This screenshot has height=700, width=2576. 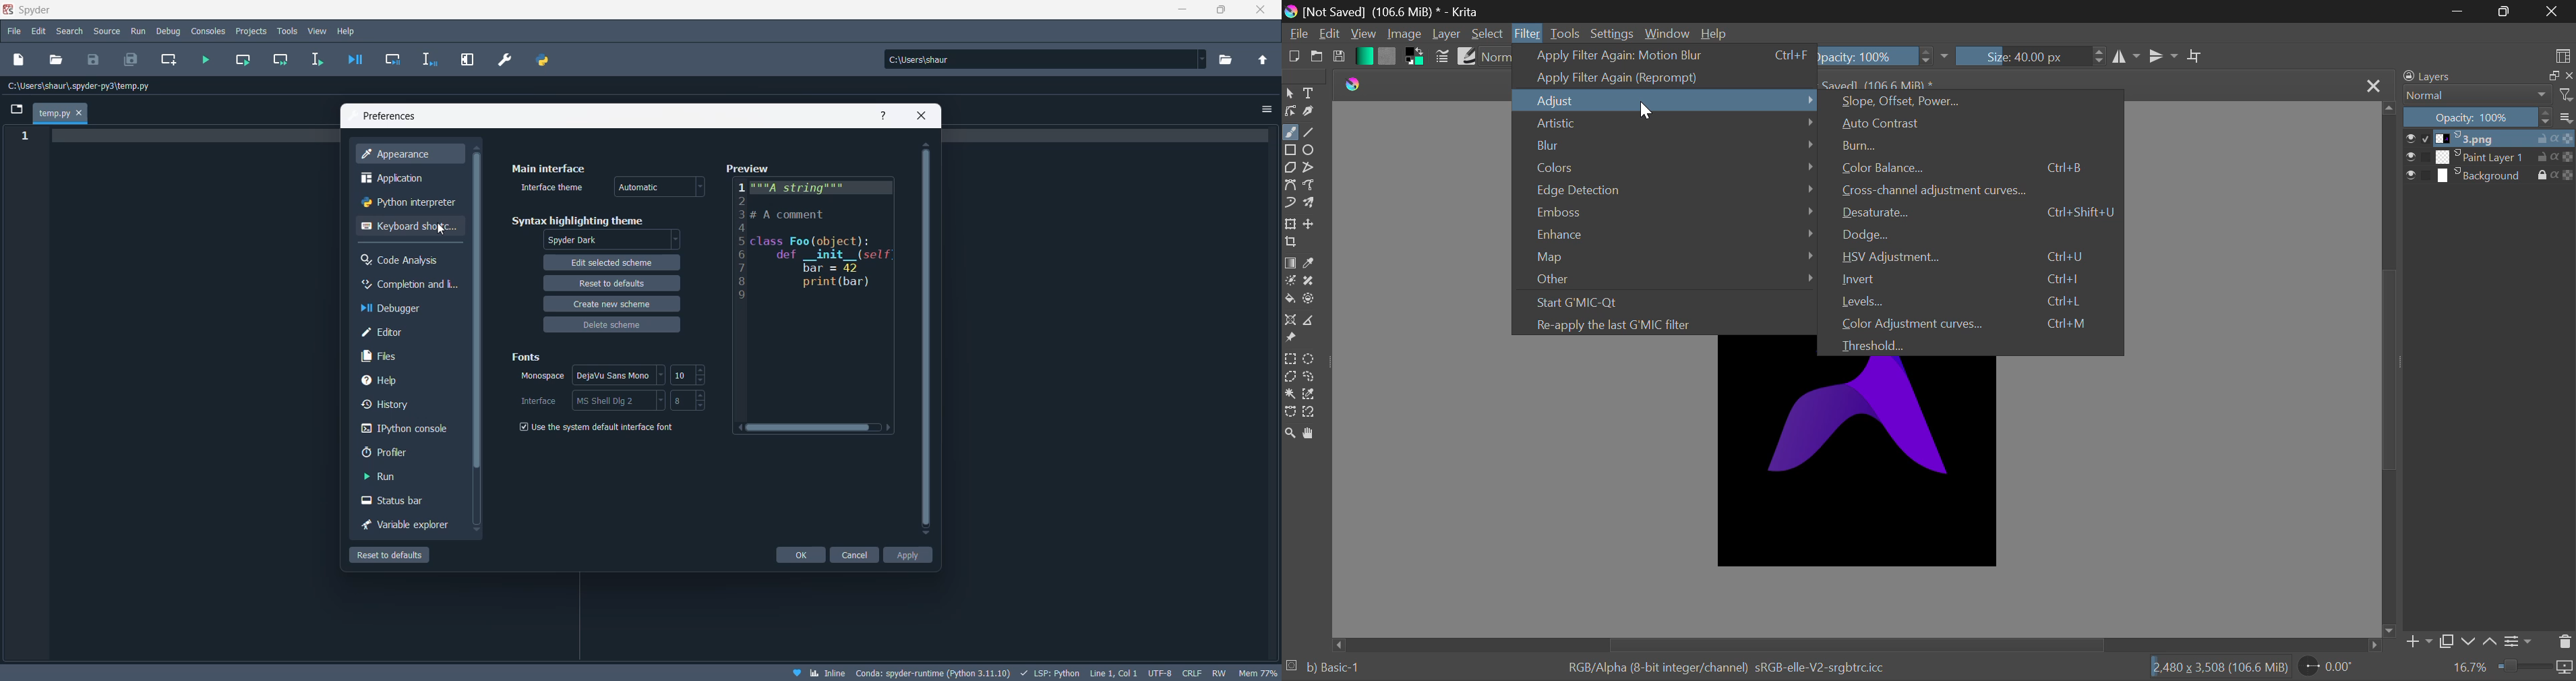 What do you see at coordinates (138, 32) in the screenshot?
I see `run` at bounding box center [138, 32].